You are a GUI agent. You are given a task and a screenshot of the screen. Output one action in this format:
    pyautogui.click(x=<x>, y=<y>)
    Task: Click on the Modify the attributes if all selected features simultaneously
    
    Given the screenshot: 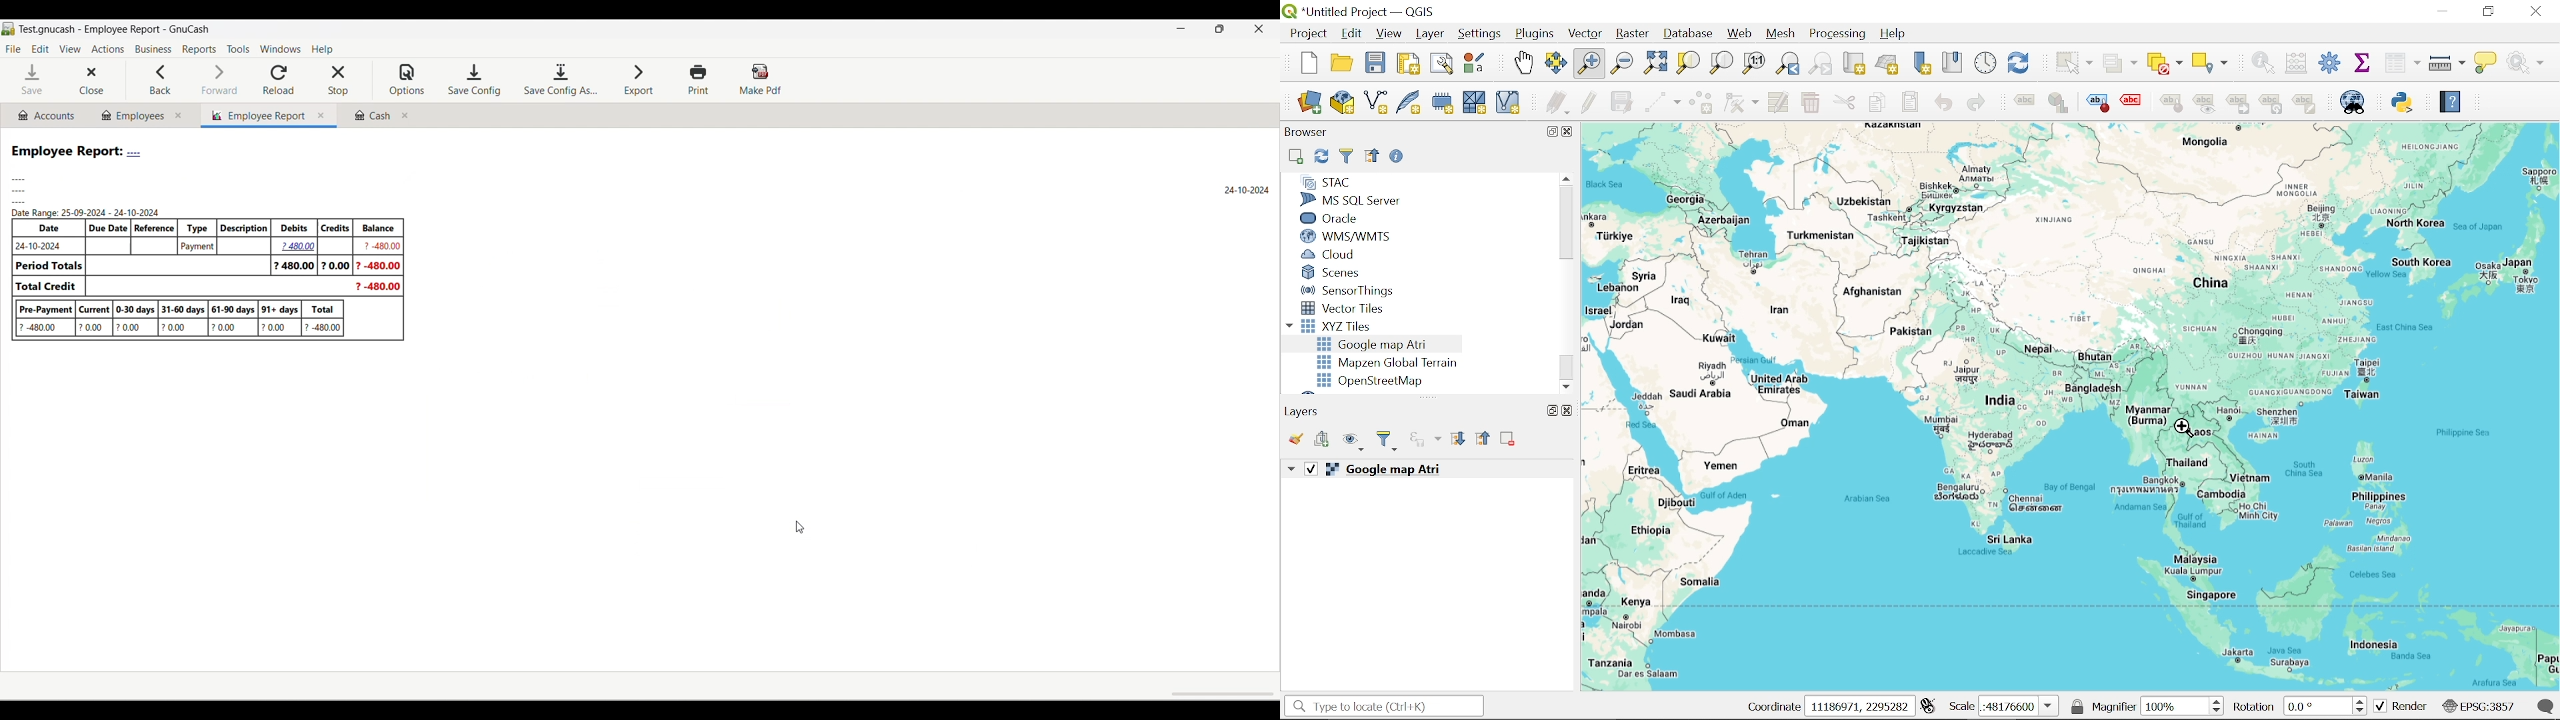 What is the action you would take?
    pyautogui.click(x=1779, y=103)
    